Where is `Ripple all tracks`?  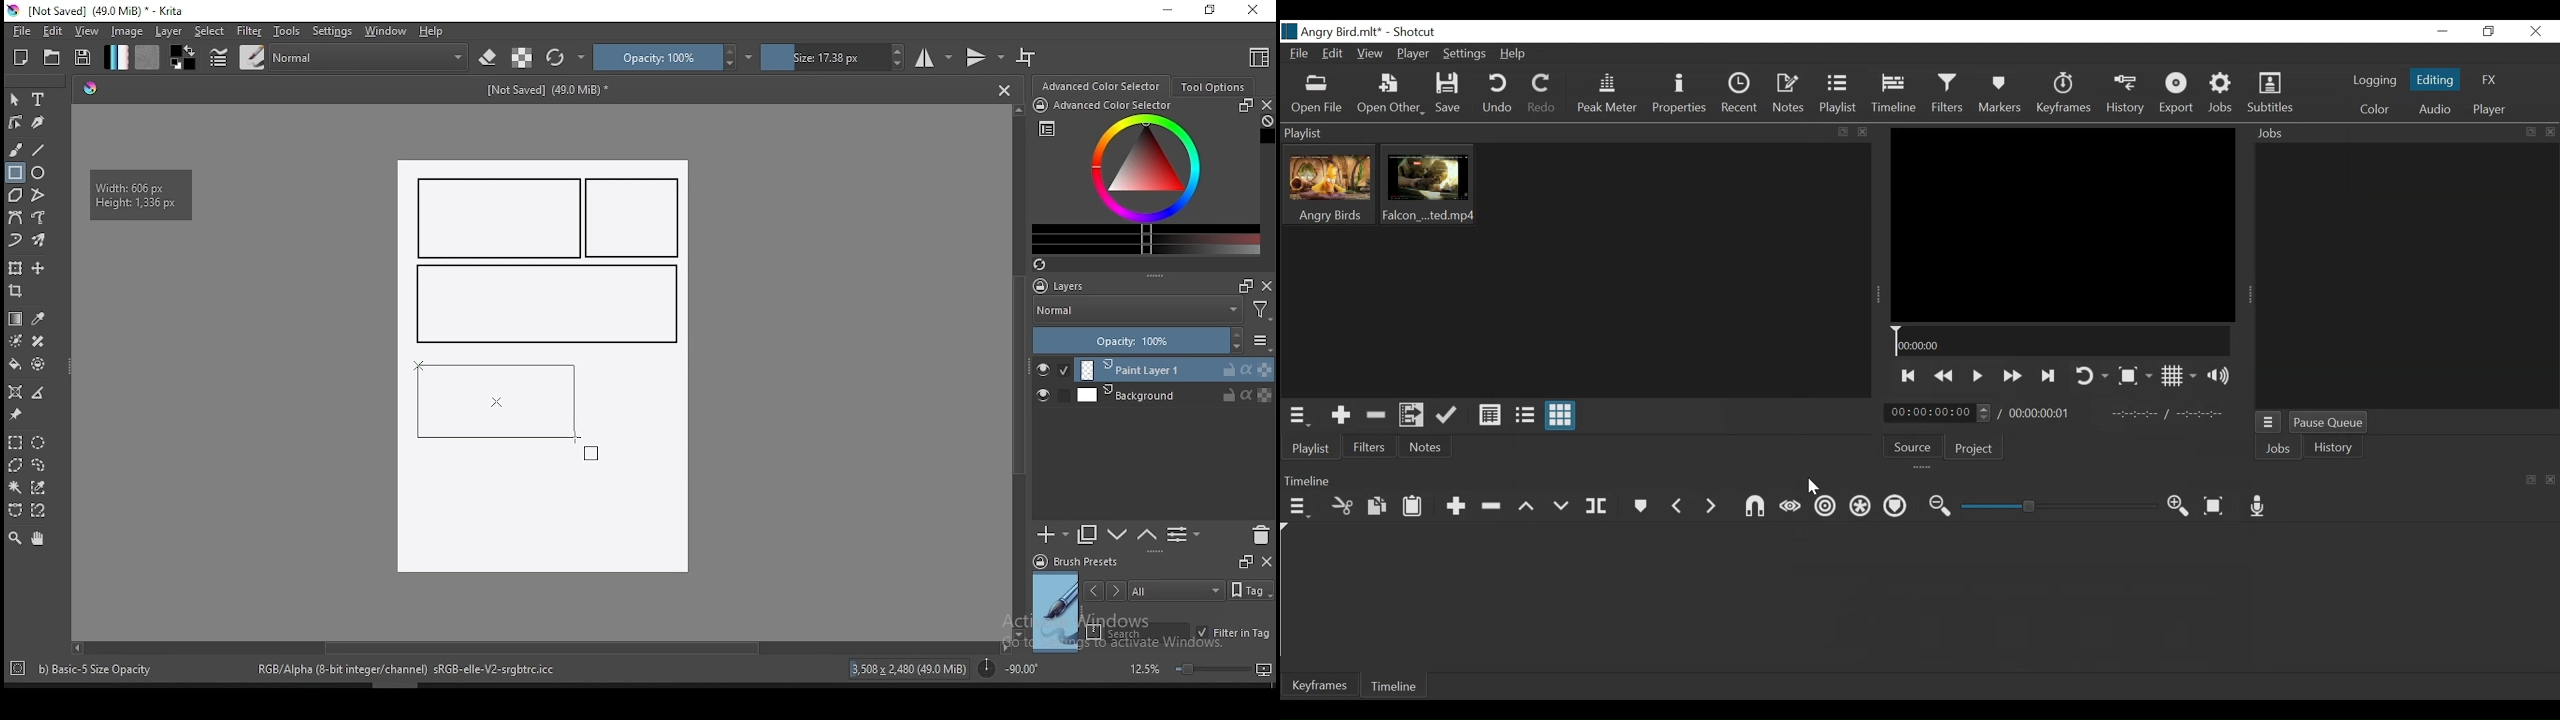 Ripple all tracks is located at coordinates (1859, 508).